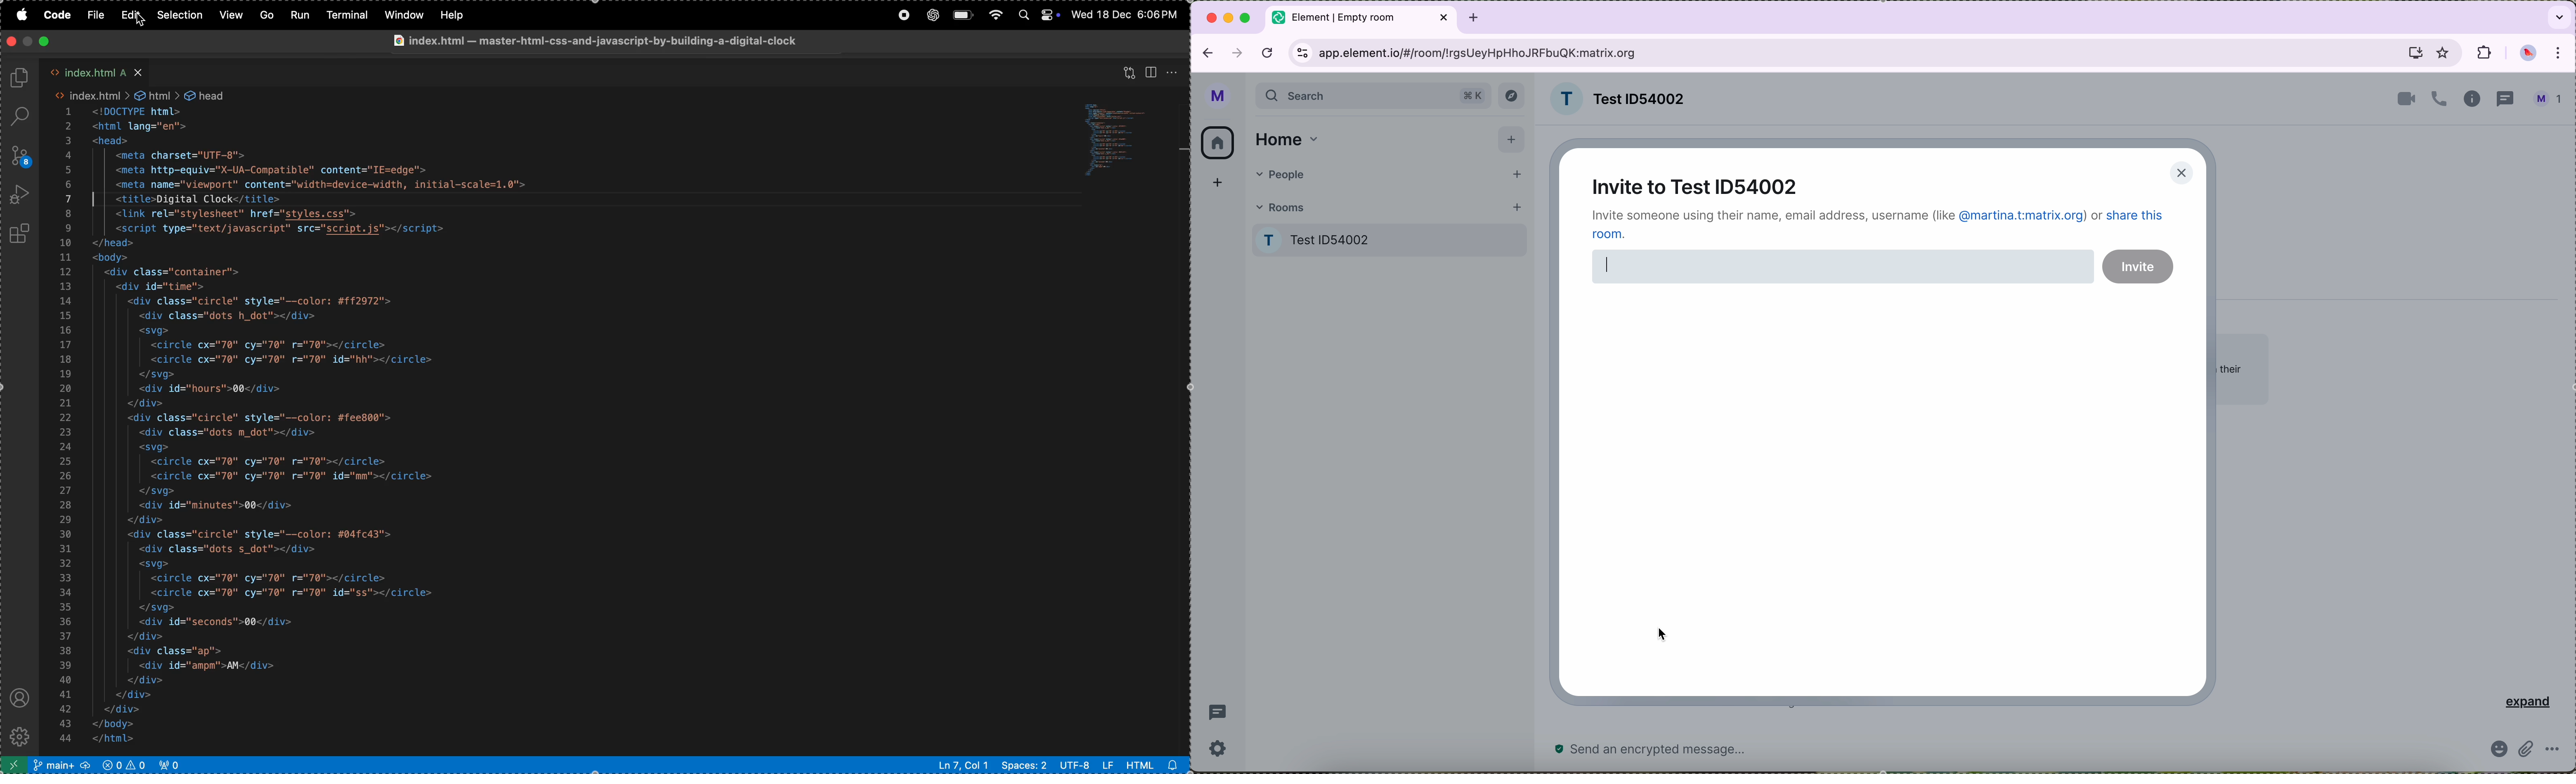 This screenshot has height=784, width=2576. What do you see at coordinates (1286, 137) in the screenshot?
I see `home tab` at bounding box center [1286, 137].